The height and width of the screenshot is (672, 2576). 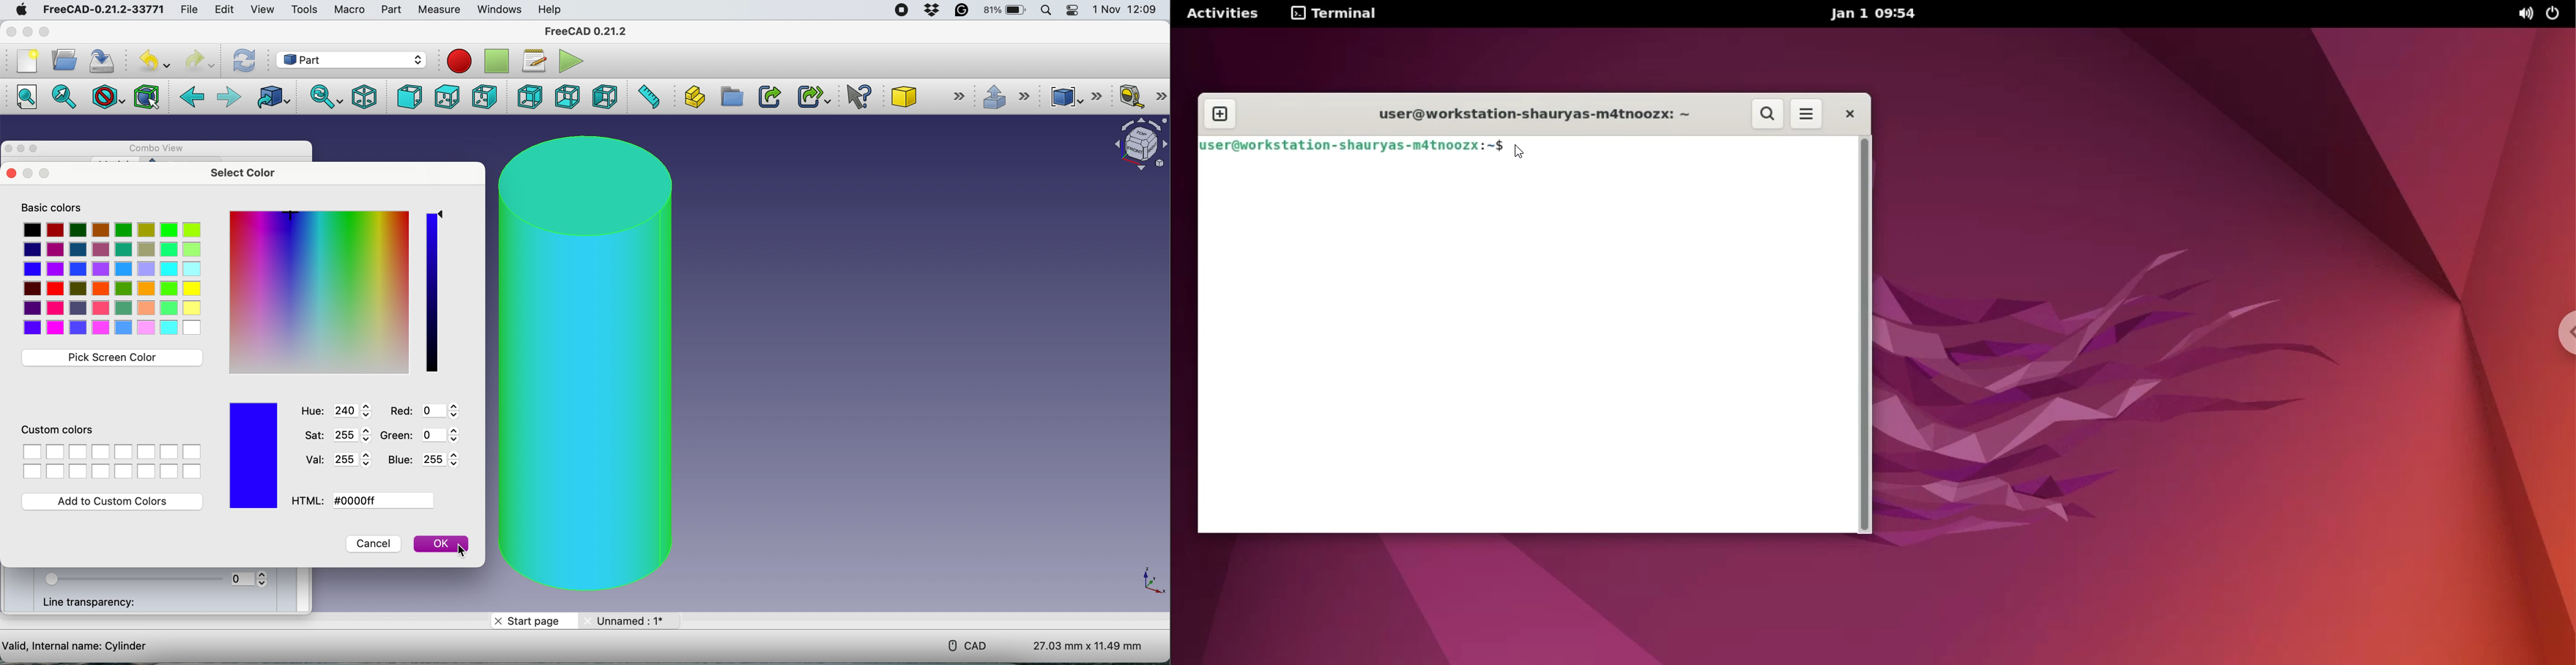 What do you see at coordinates (586, 29) in the screenshot?
I see `freecad` at bounding box center [586, 29].